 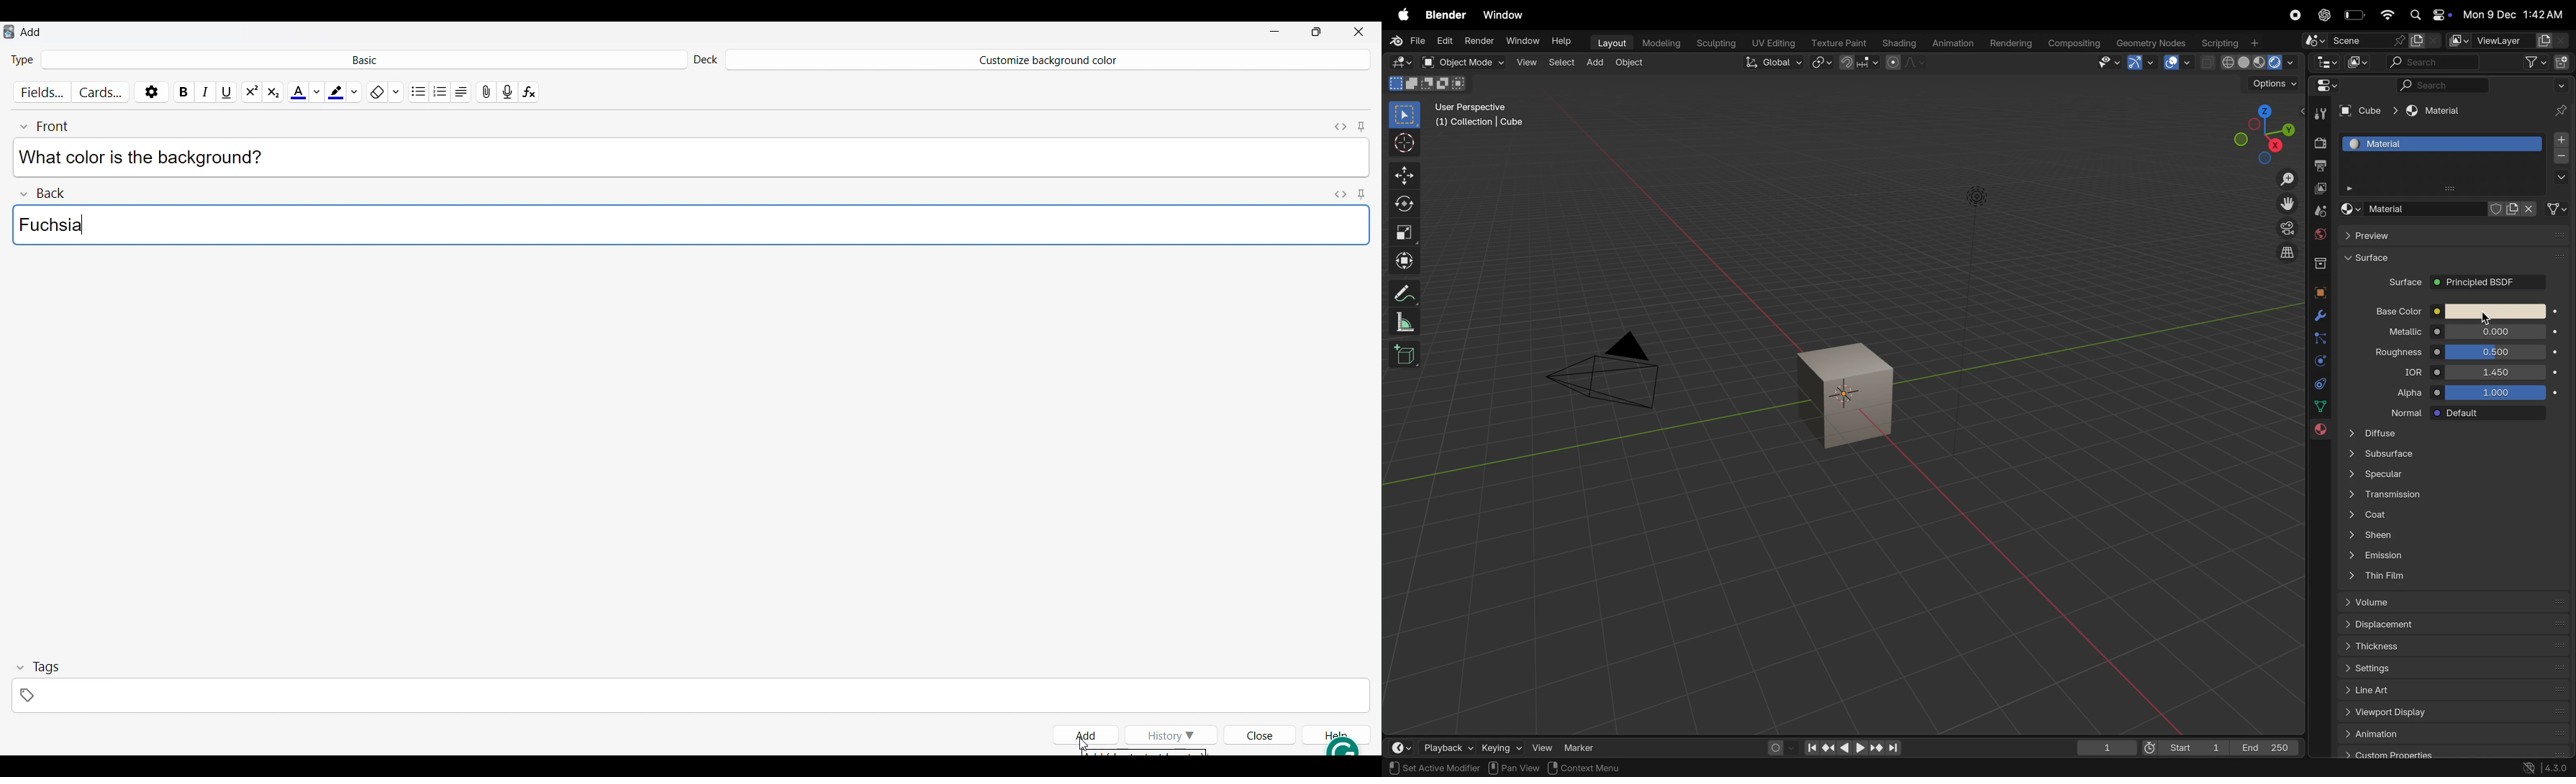 What do you see at coordinates (101, 89) in the screenshot?
I see `Customize cards` at bounding box center [101, 89].